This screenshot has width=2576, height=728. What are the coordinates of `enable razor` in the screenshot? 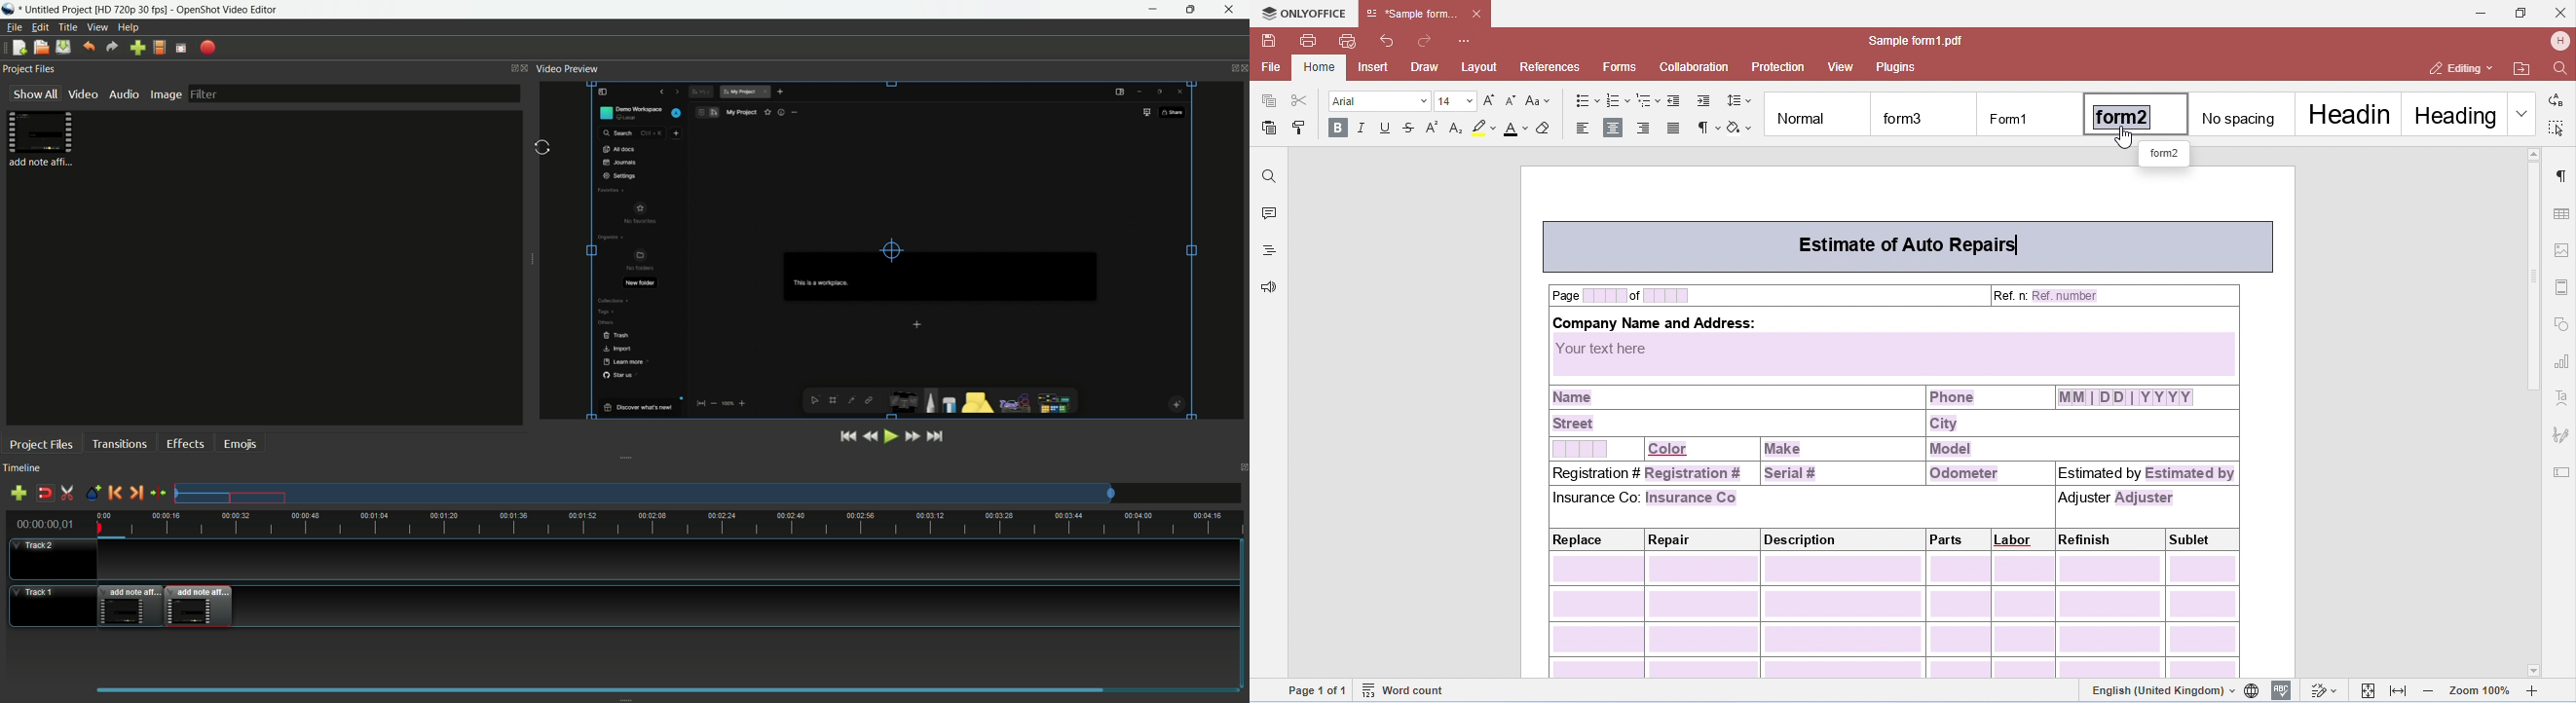 It's located at (67, 493).